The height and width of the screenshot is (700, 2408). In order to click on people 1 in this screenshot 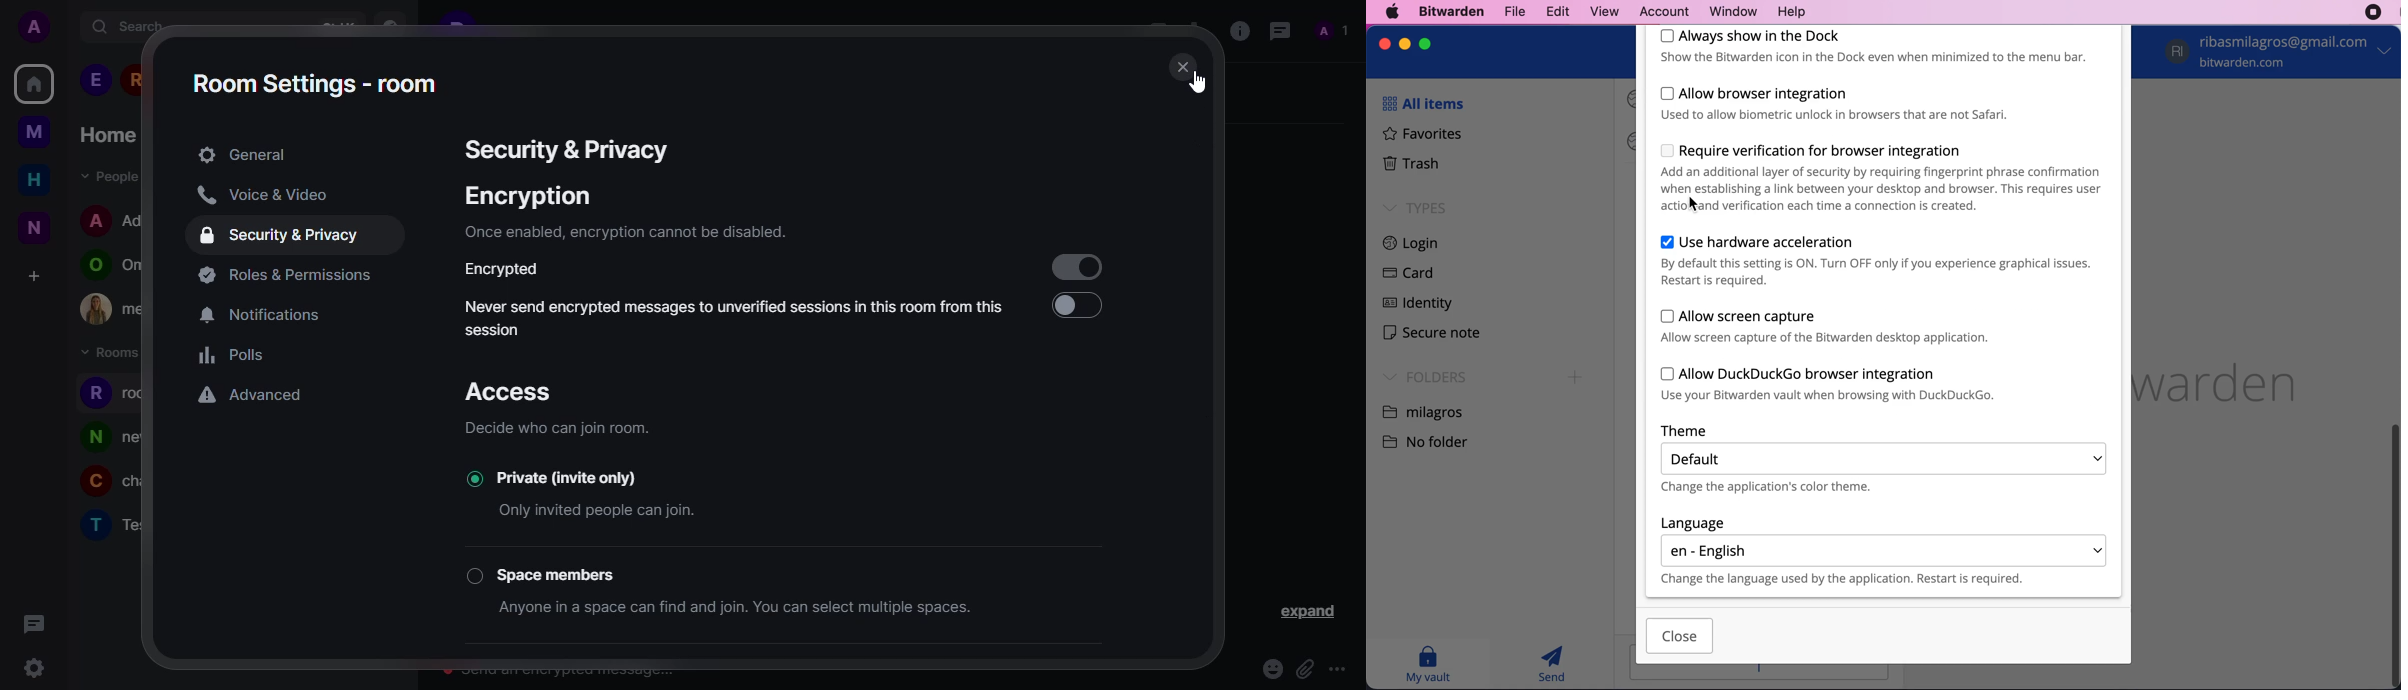, I will do `click(95, 80)`.